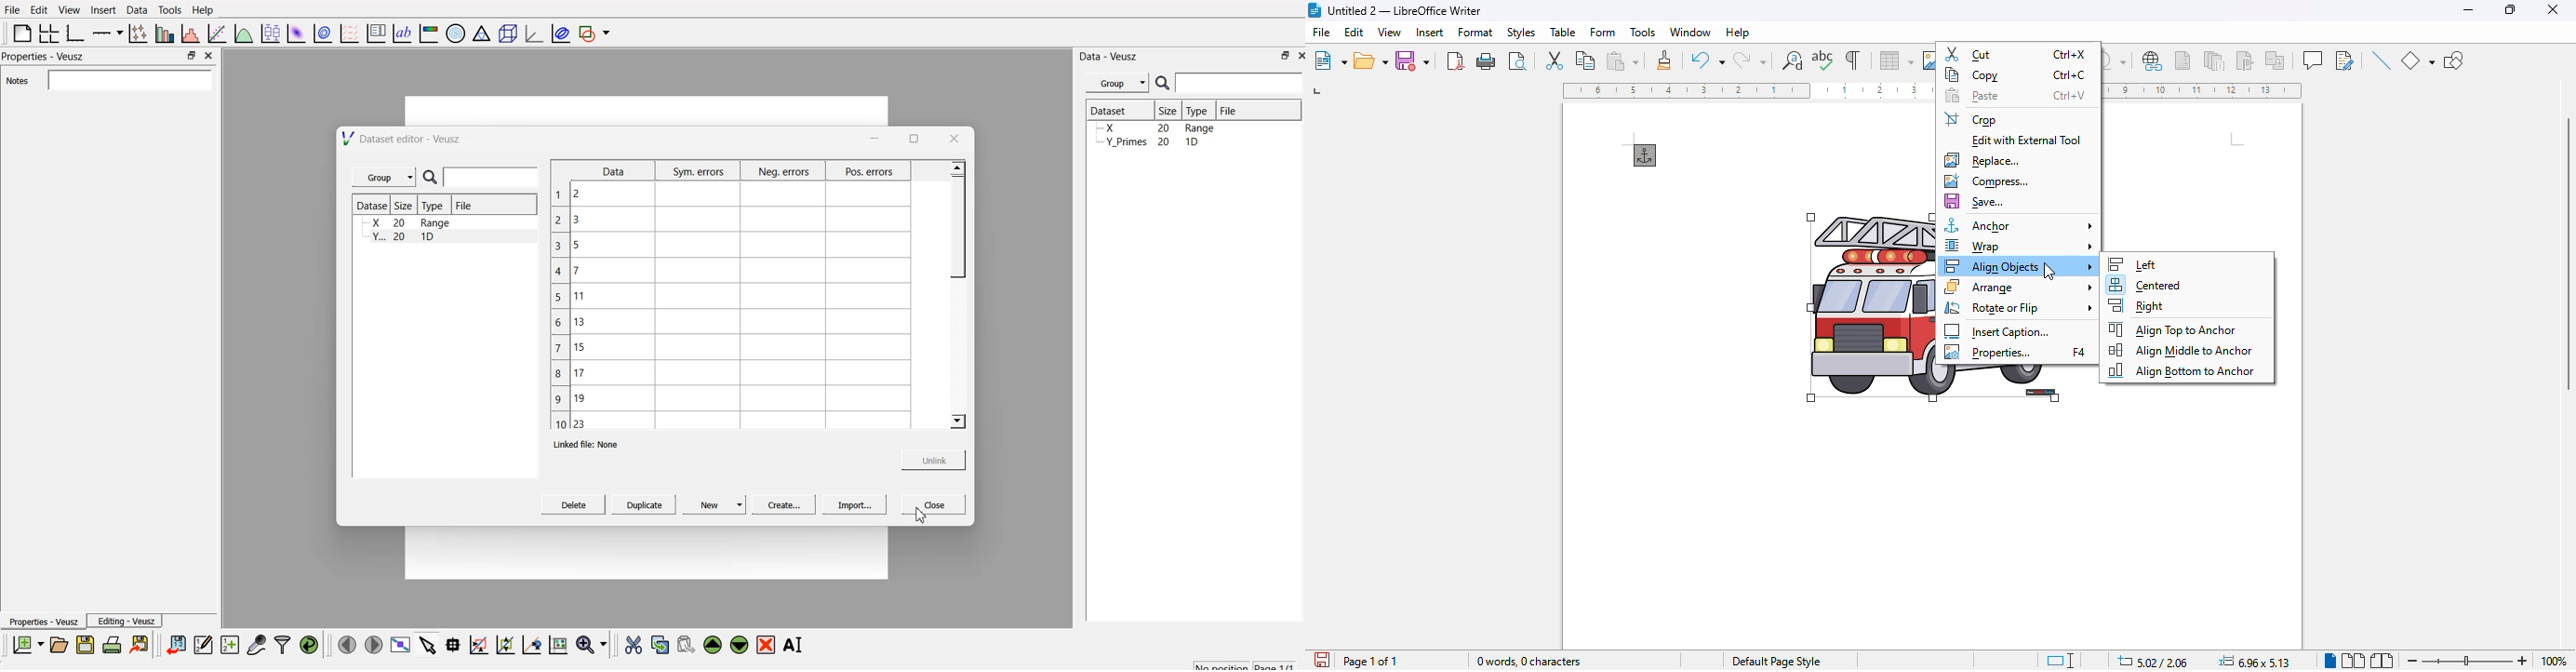  I want to click on new document, so click(26, 645).